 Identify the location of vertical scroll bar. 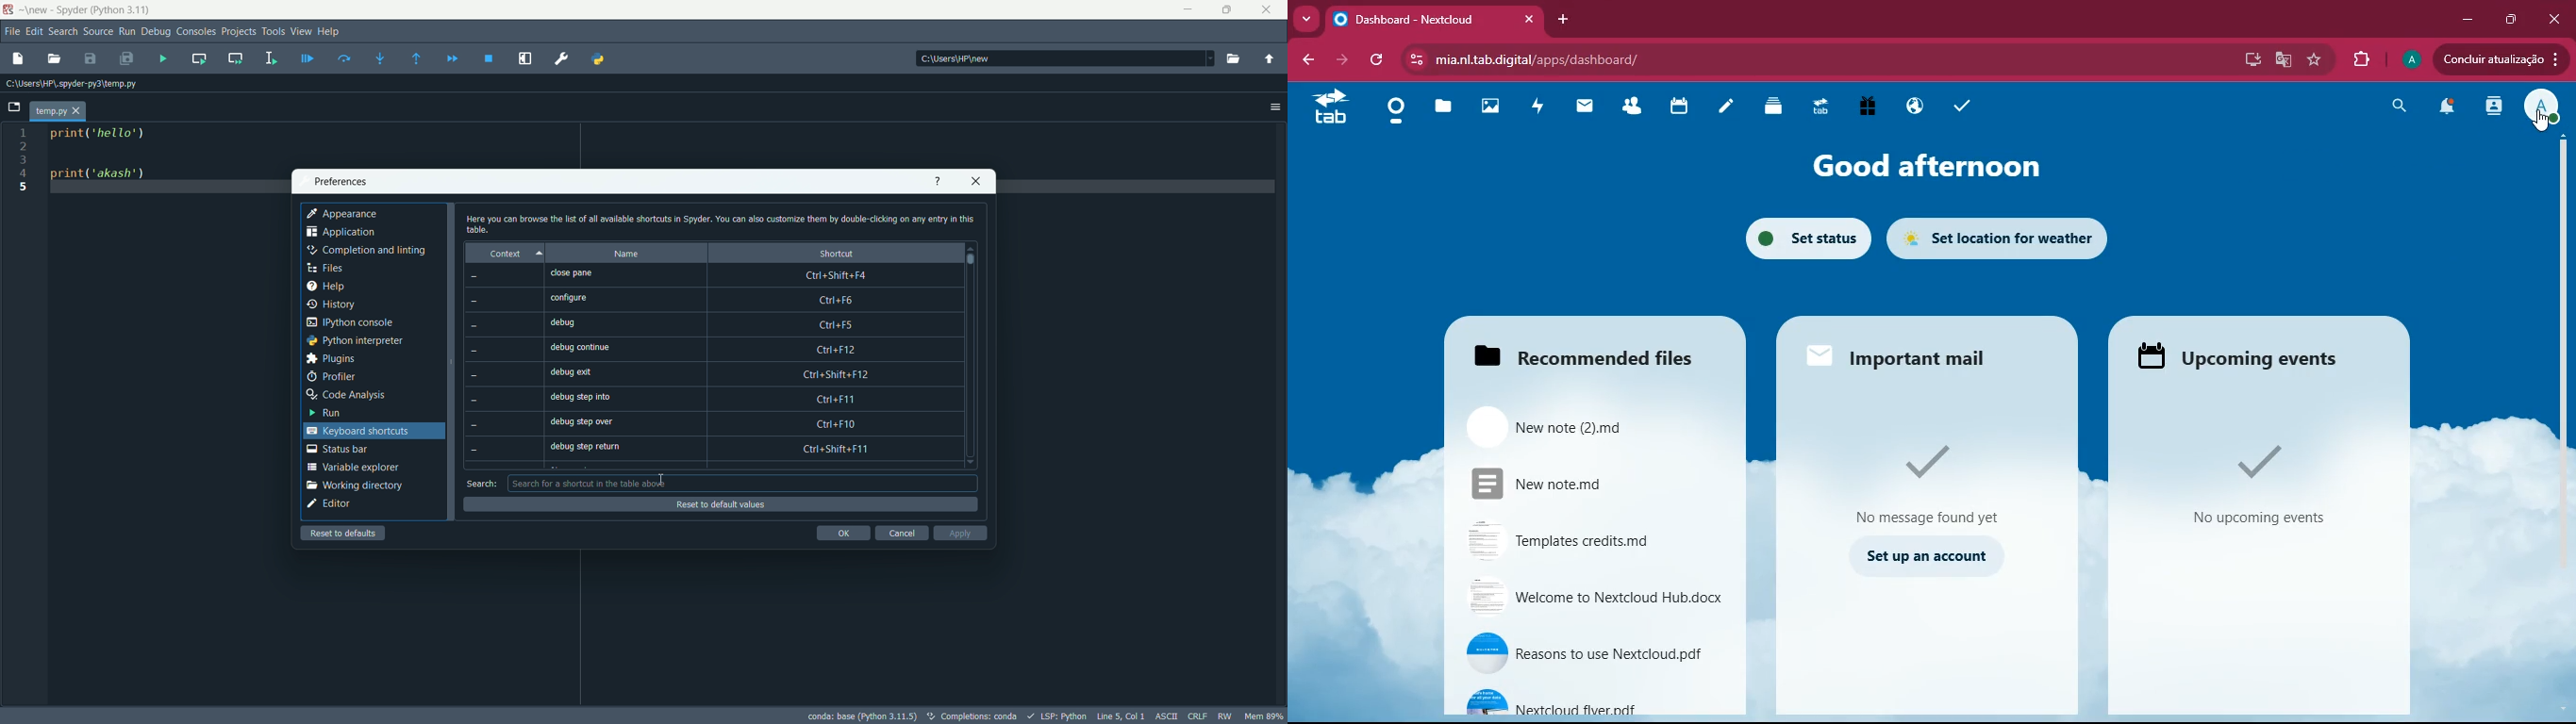
(975, 355).